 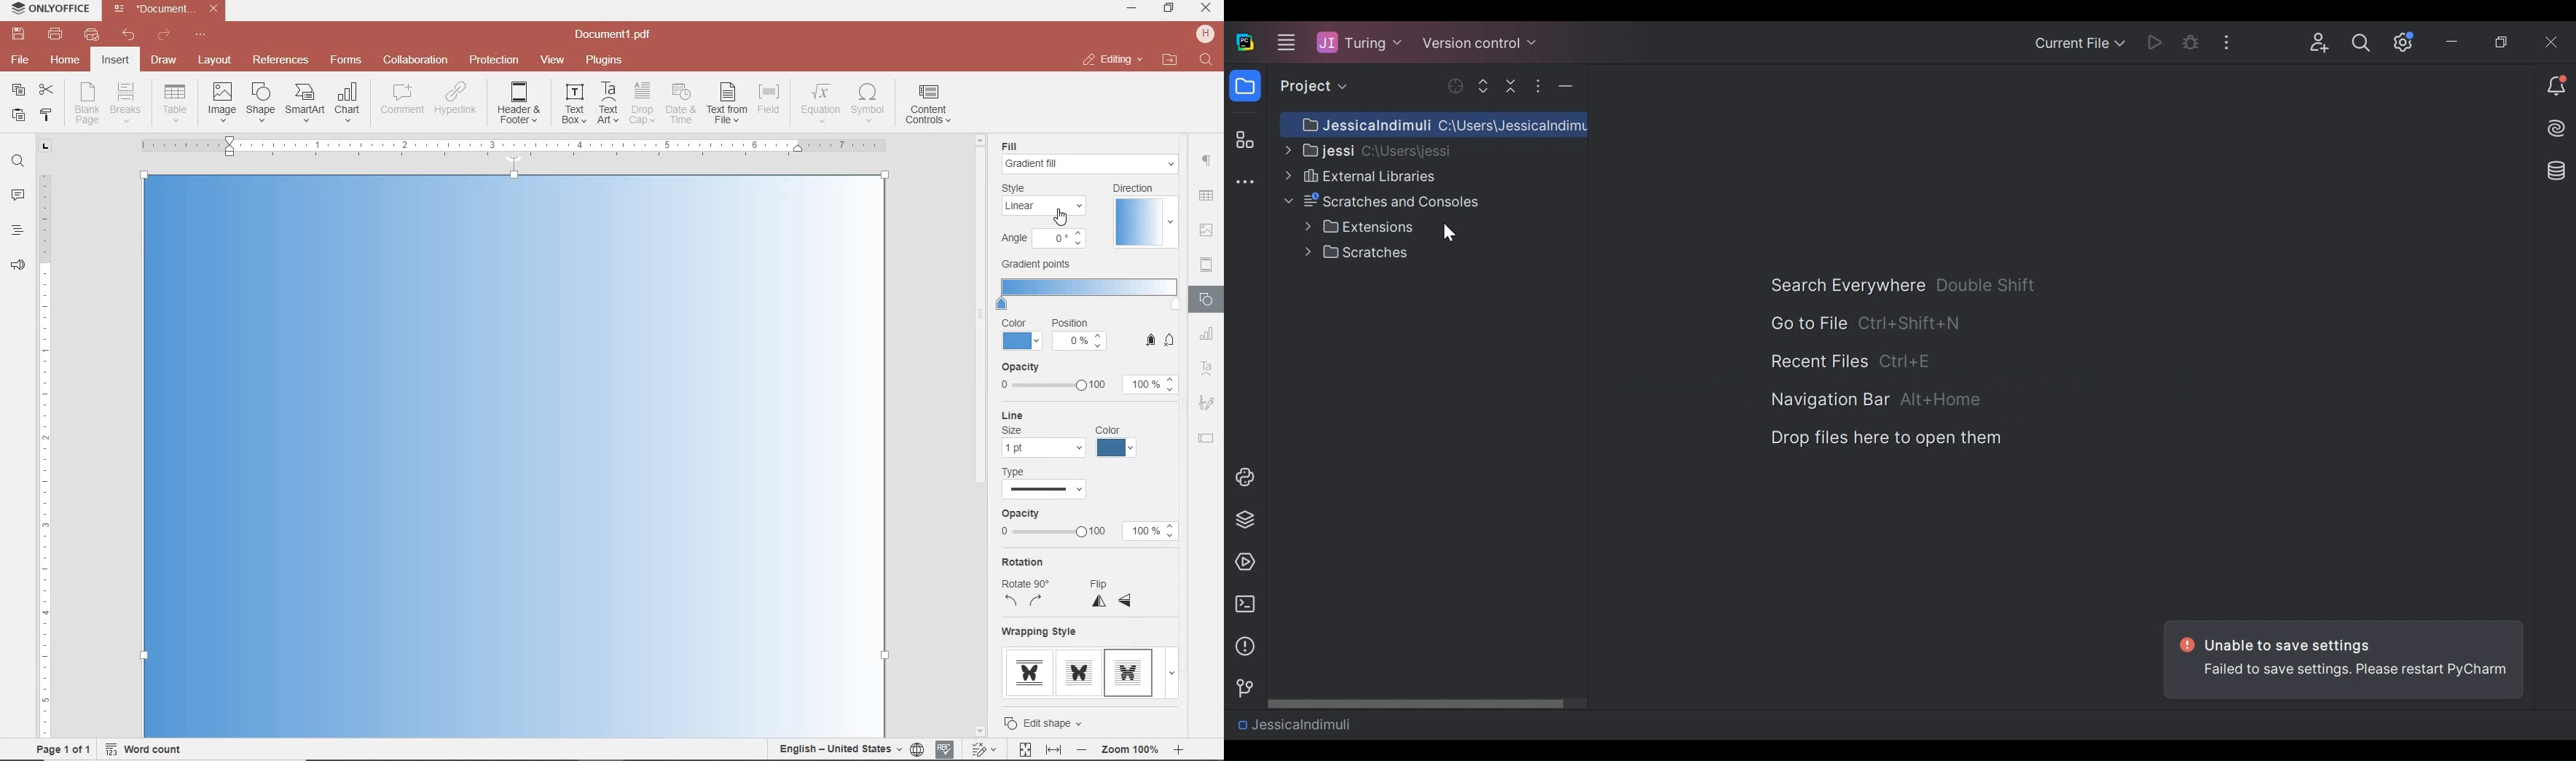 What do you see at coordinates (1088, 290) in the screenshot?
I see `NO FILL` at bounding box center [1088, 290].